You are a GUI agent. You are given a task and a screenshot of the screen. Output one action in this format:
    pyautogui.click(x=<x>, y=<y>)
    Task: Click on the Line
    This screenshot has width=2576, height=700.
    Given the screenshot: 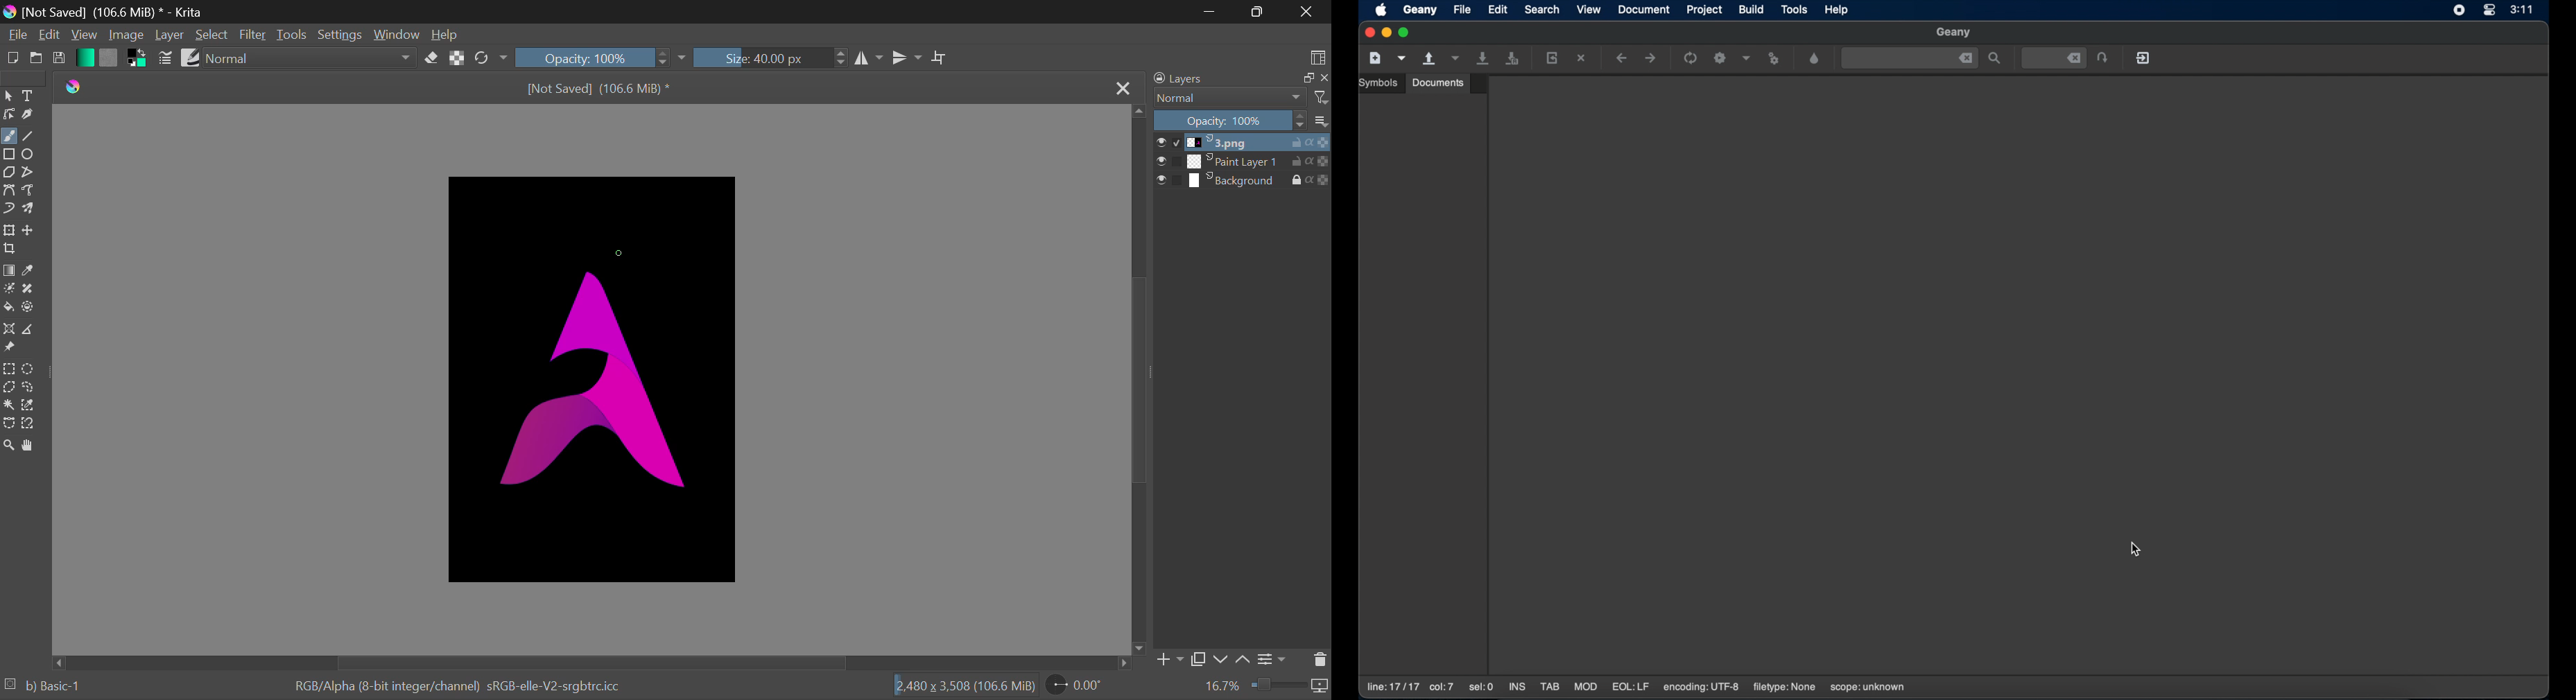 What is the action you would take?
    pyautogui.click(x=31, y=137)
    